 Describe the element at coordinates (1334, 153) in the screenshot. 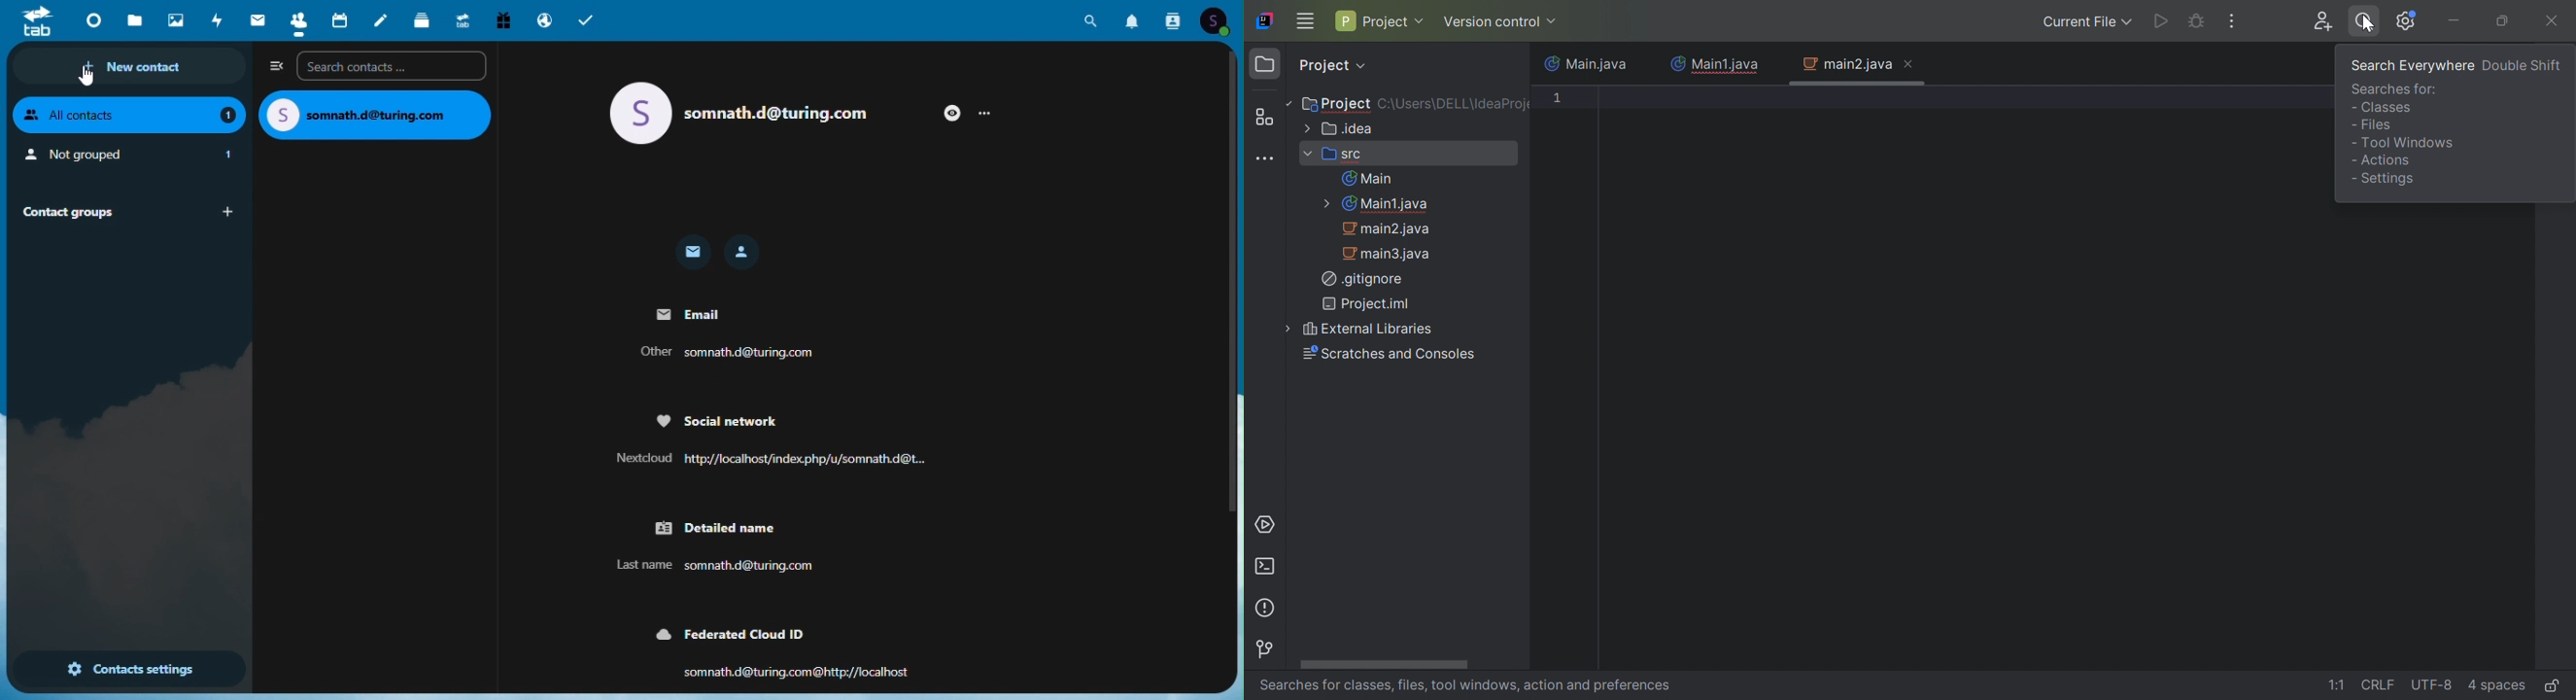

I see `src` at that location.